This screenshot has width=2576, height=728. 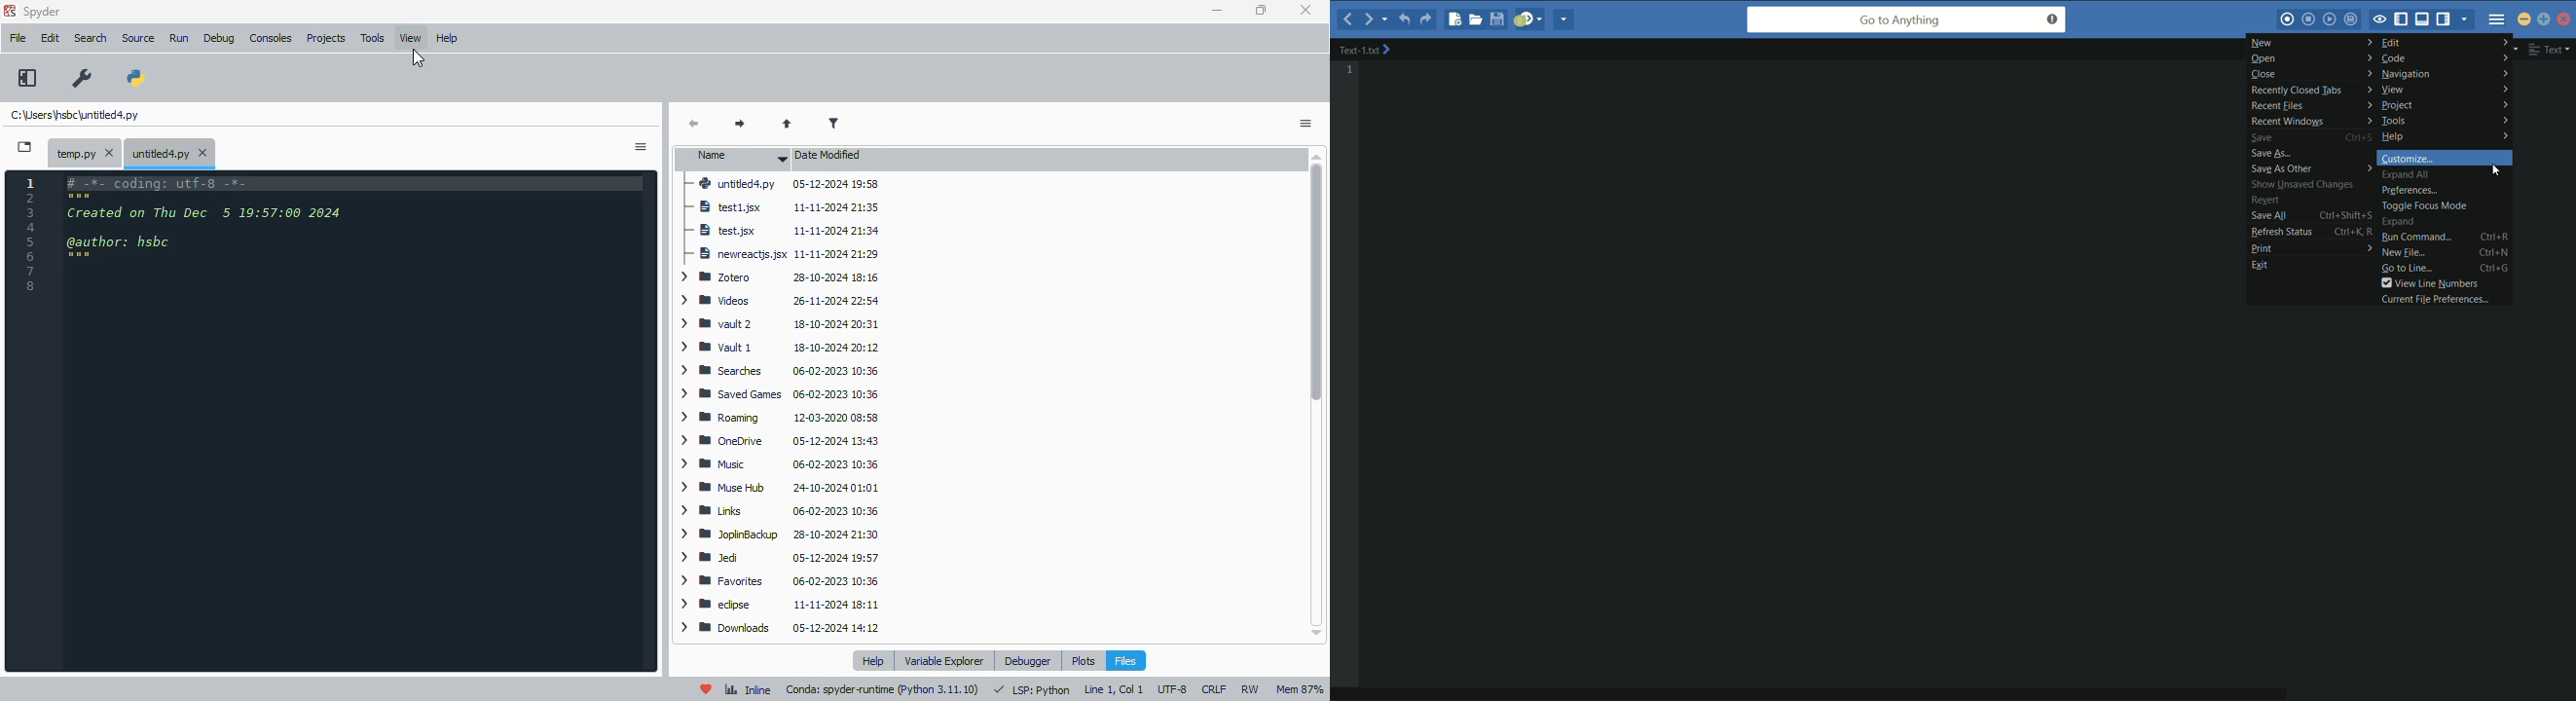 What do you see at coordinates (736, 156) in the screenshot?
I see `name` at bounding box center [736, 156].